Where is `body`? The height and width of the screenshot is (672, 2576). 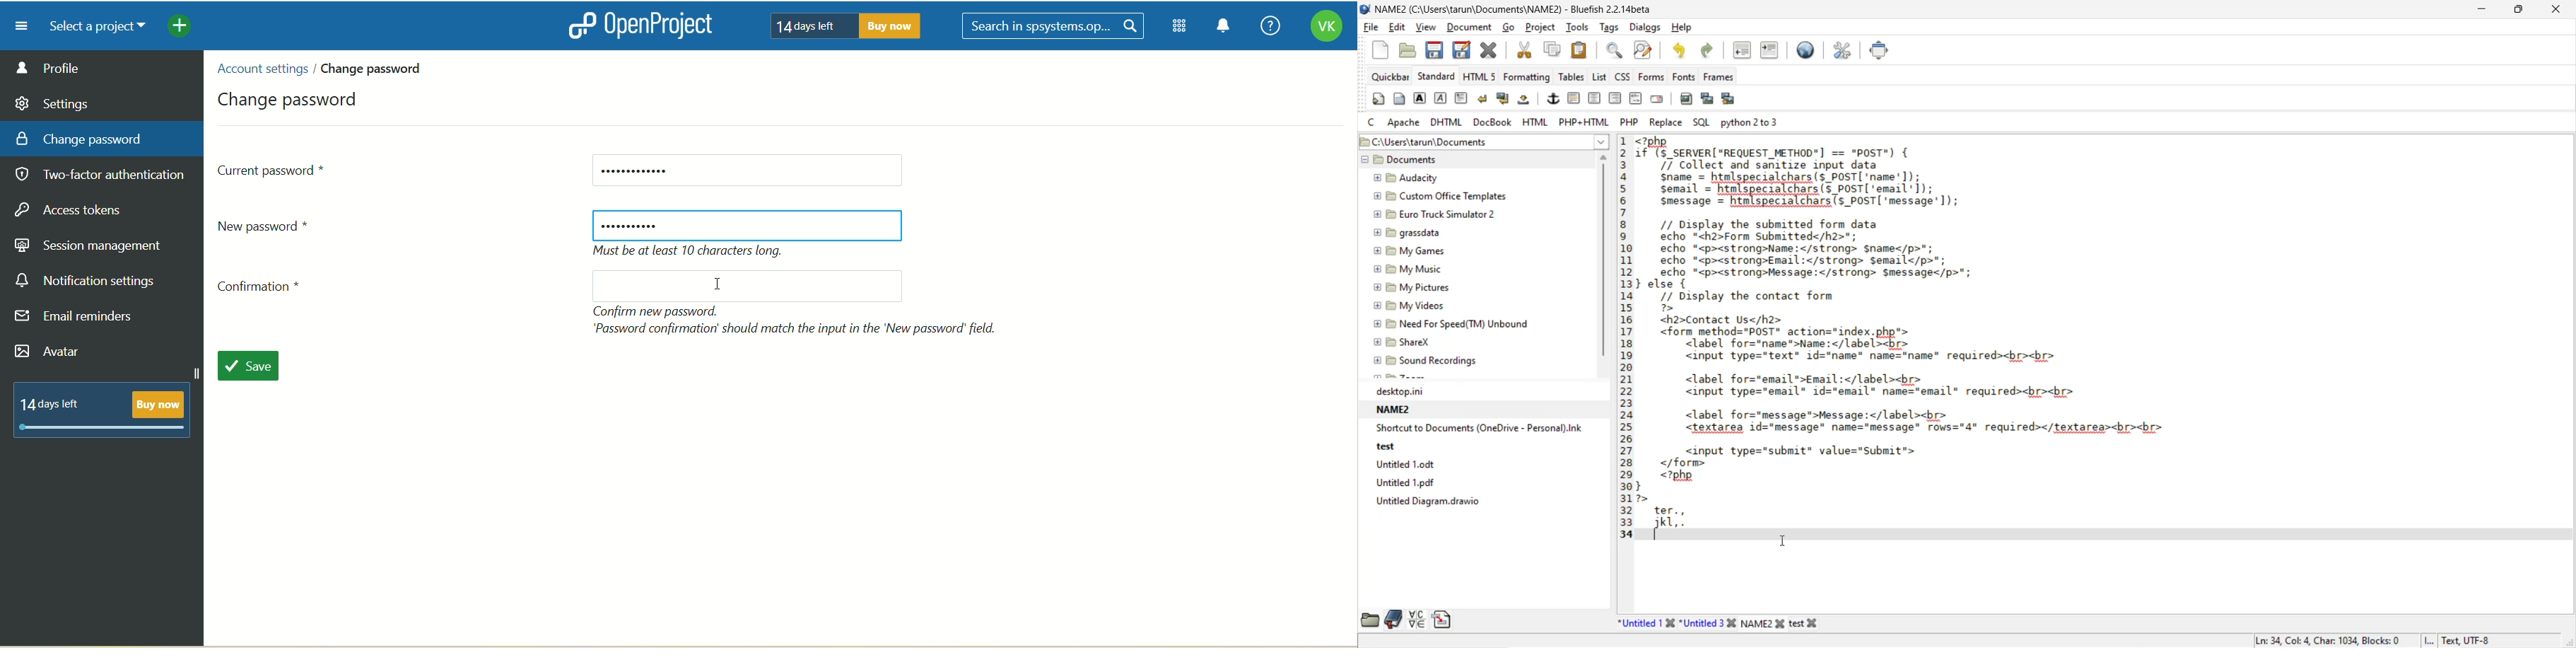
body is located at coordinates (1398, 98).